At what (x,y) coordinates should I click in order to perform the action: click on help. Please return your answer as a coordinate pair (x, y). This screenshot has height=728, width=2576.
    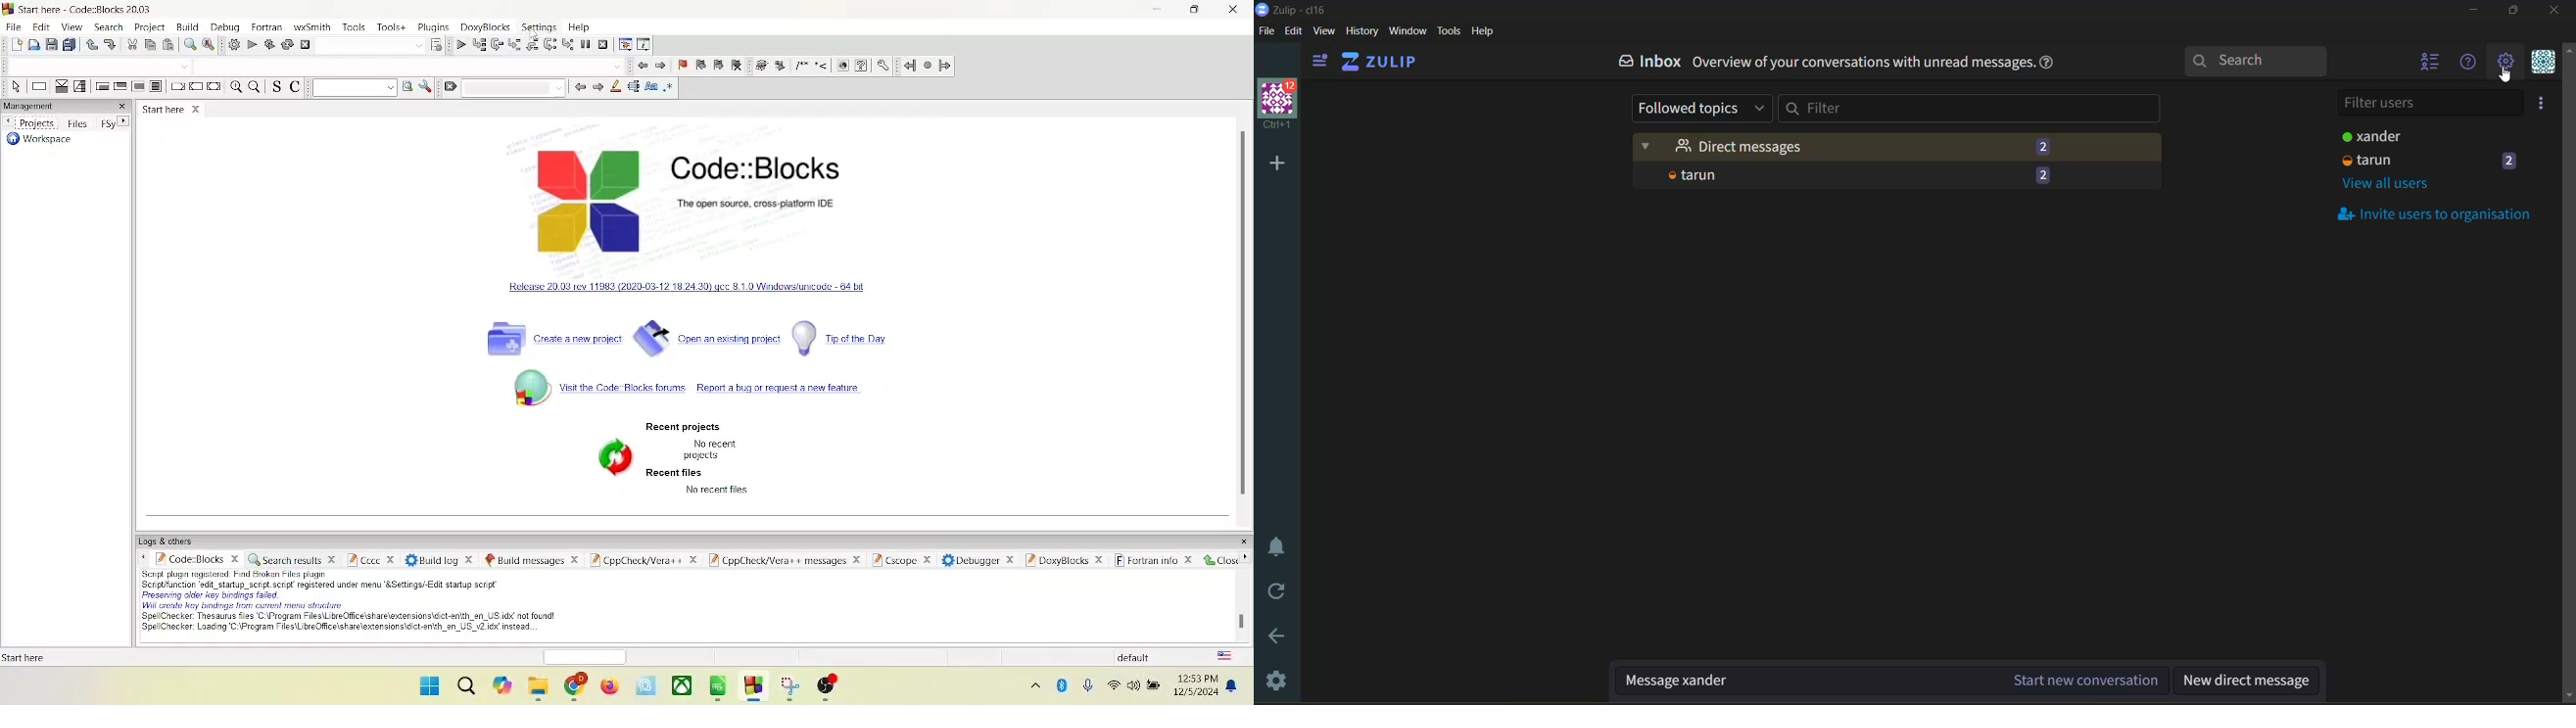
    Looking at the image, I should click on (579, 27).